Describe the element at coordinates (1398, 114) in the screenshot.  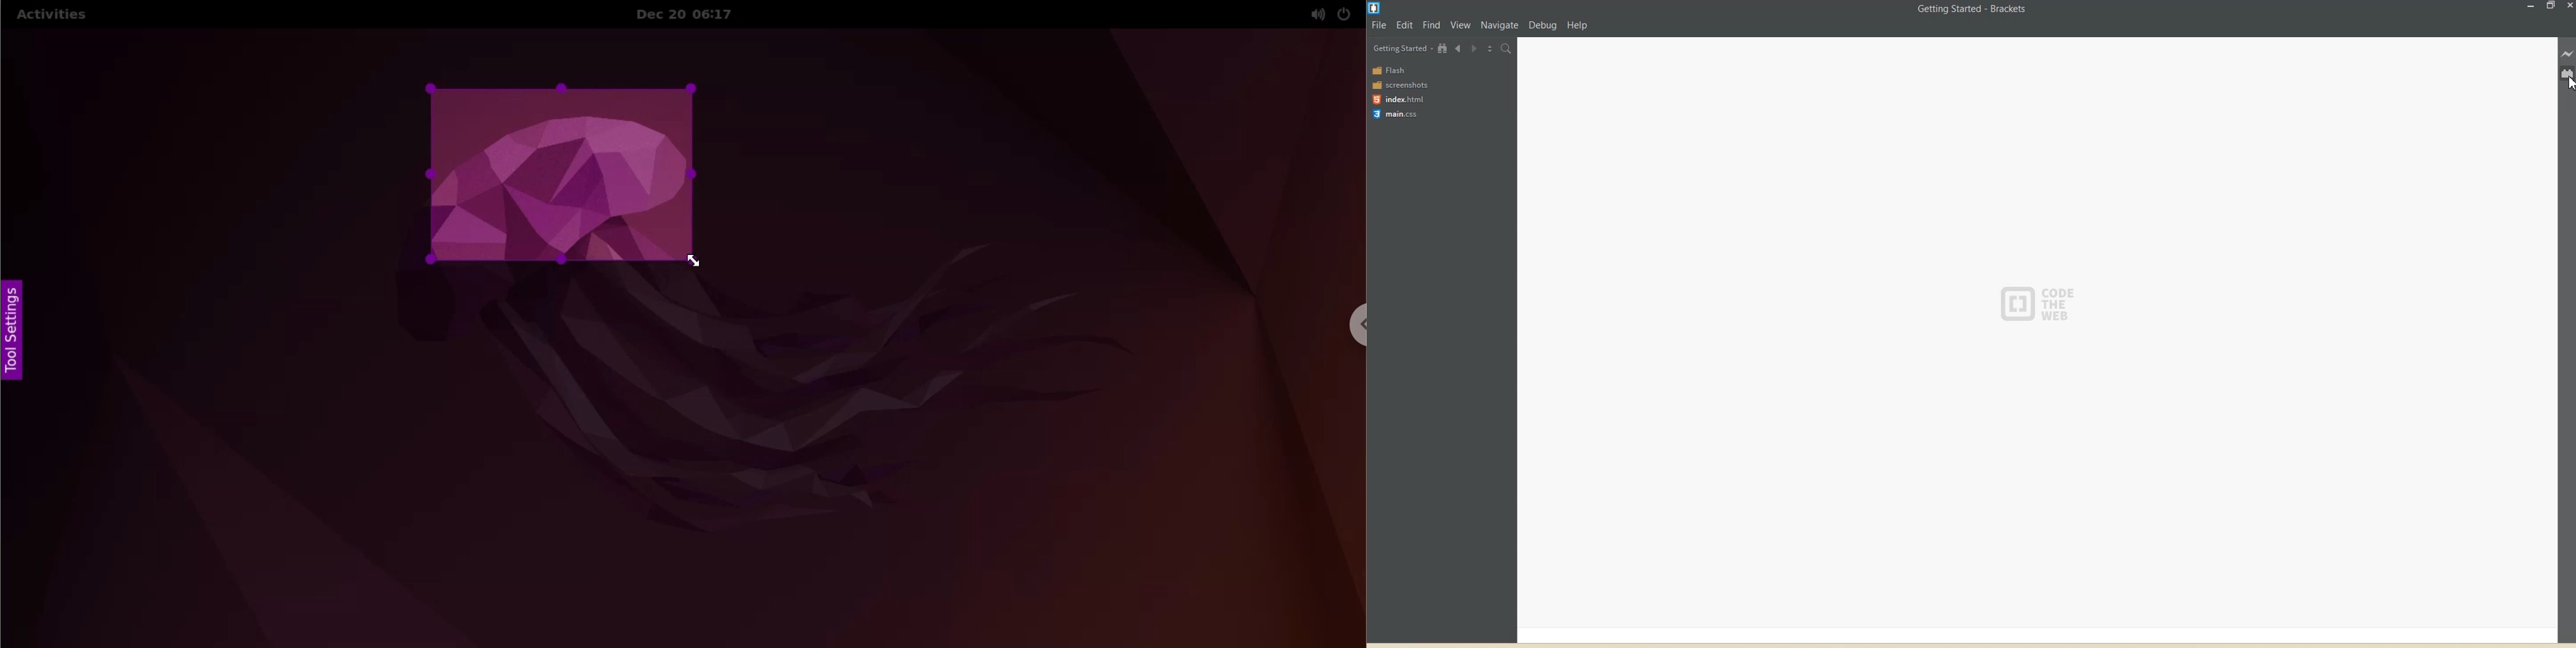
I see `main.css` at that location.